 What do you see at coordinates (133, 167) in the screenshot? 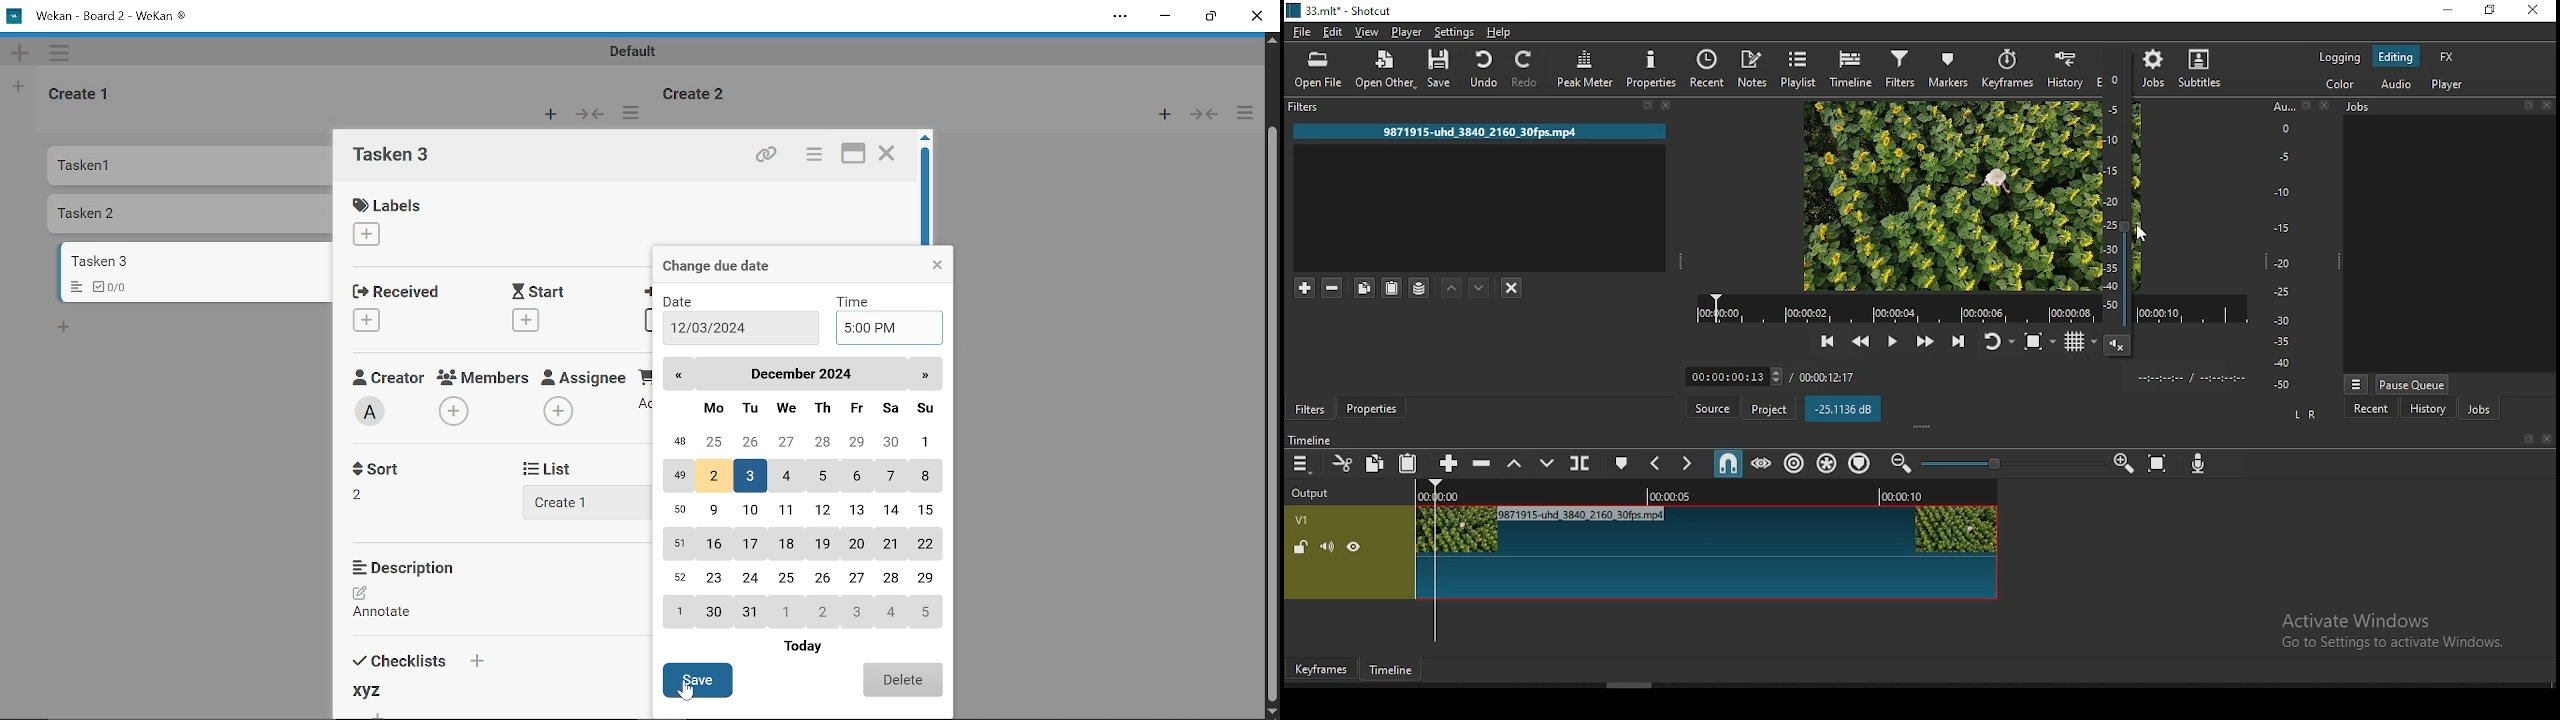
I see `Tasken 1` at bounding box center [133, 167].